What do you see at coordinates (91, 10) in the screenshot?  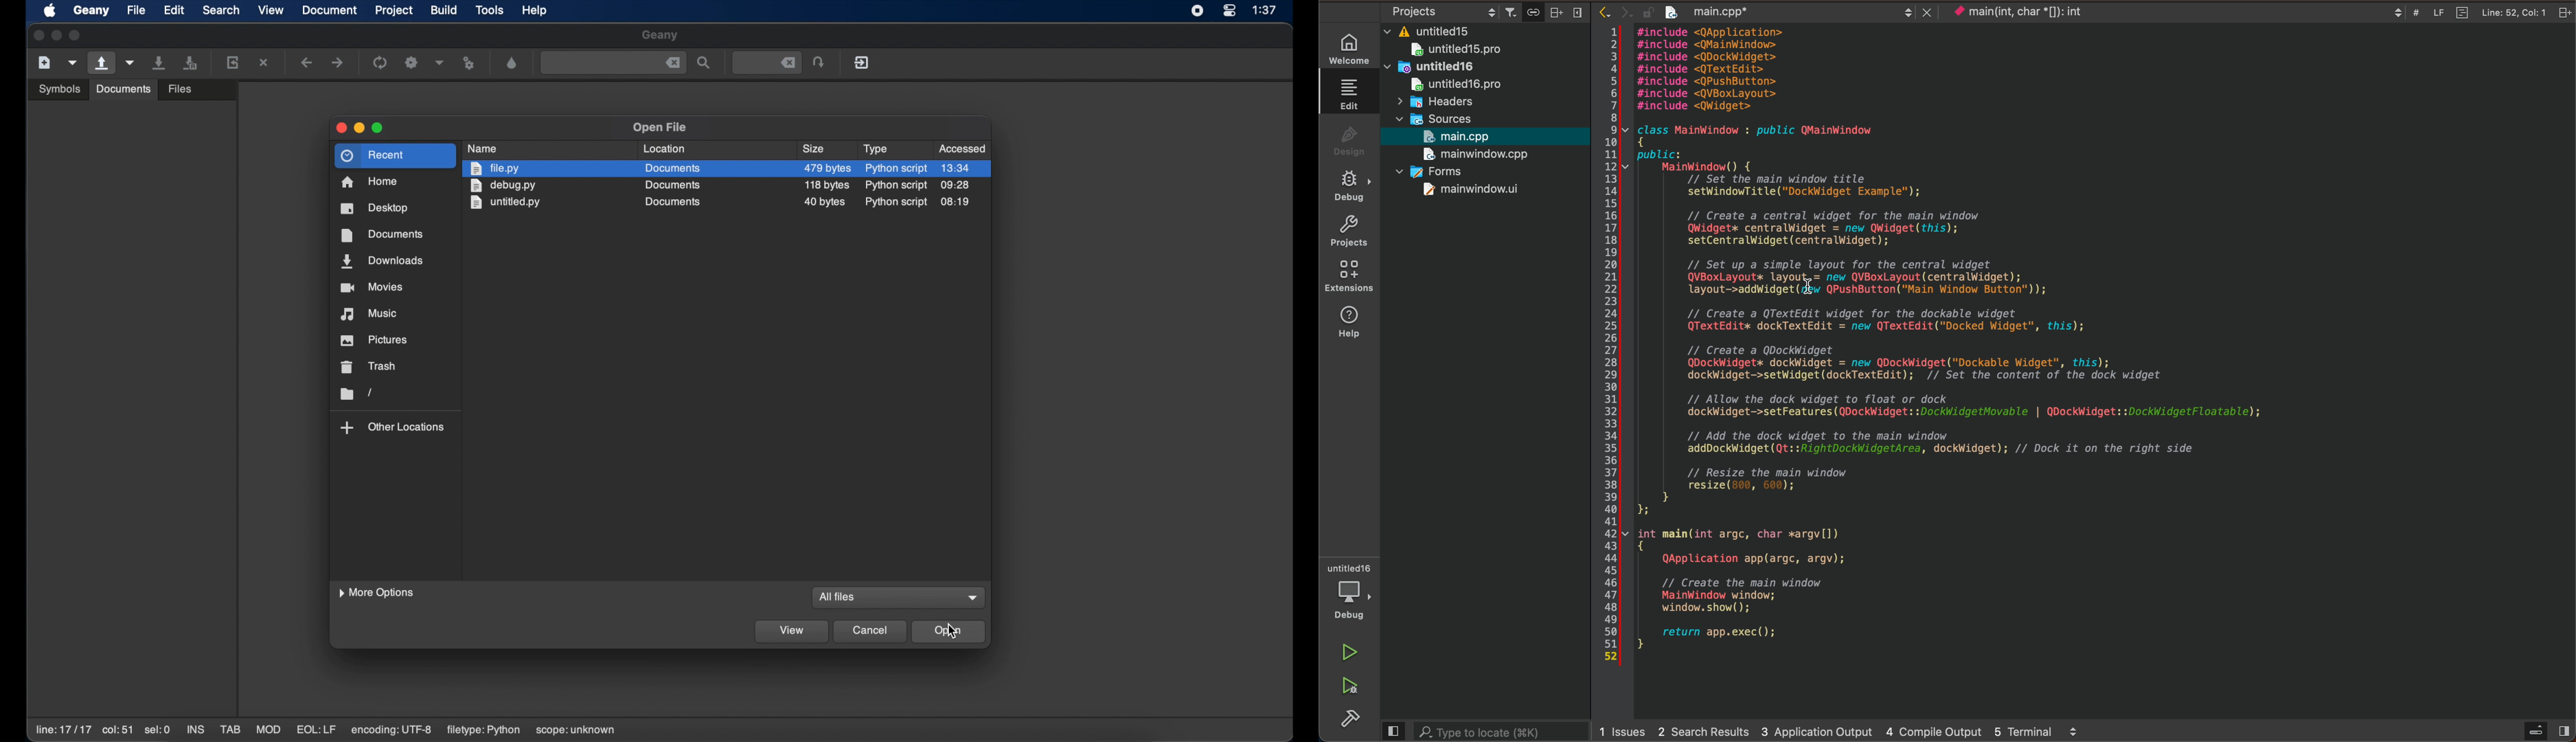 I see `geany` at bounding box center [91, 10].